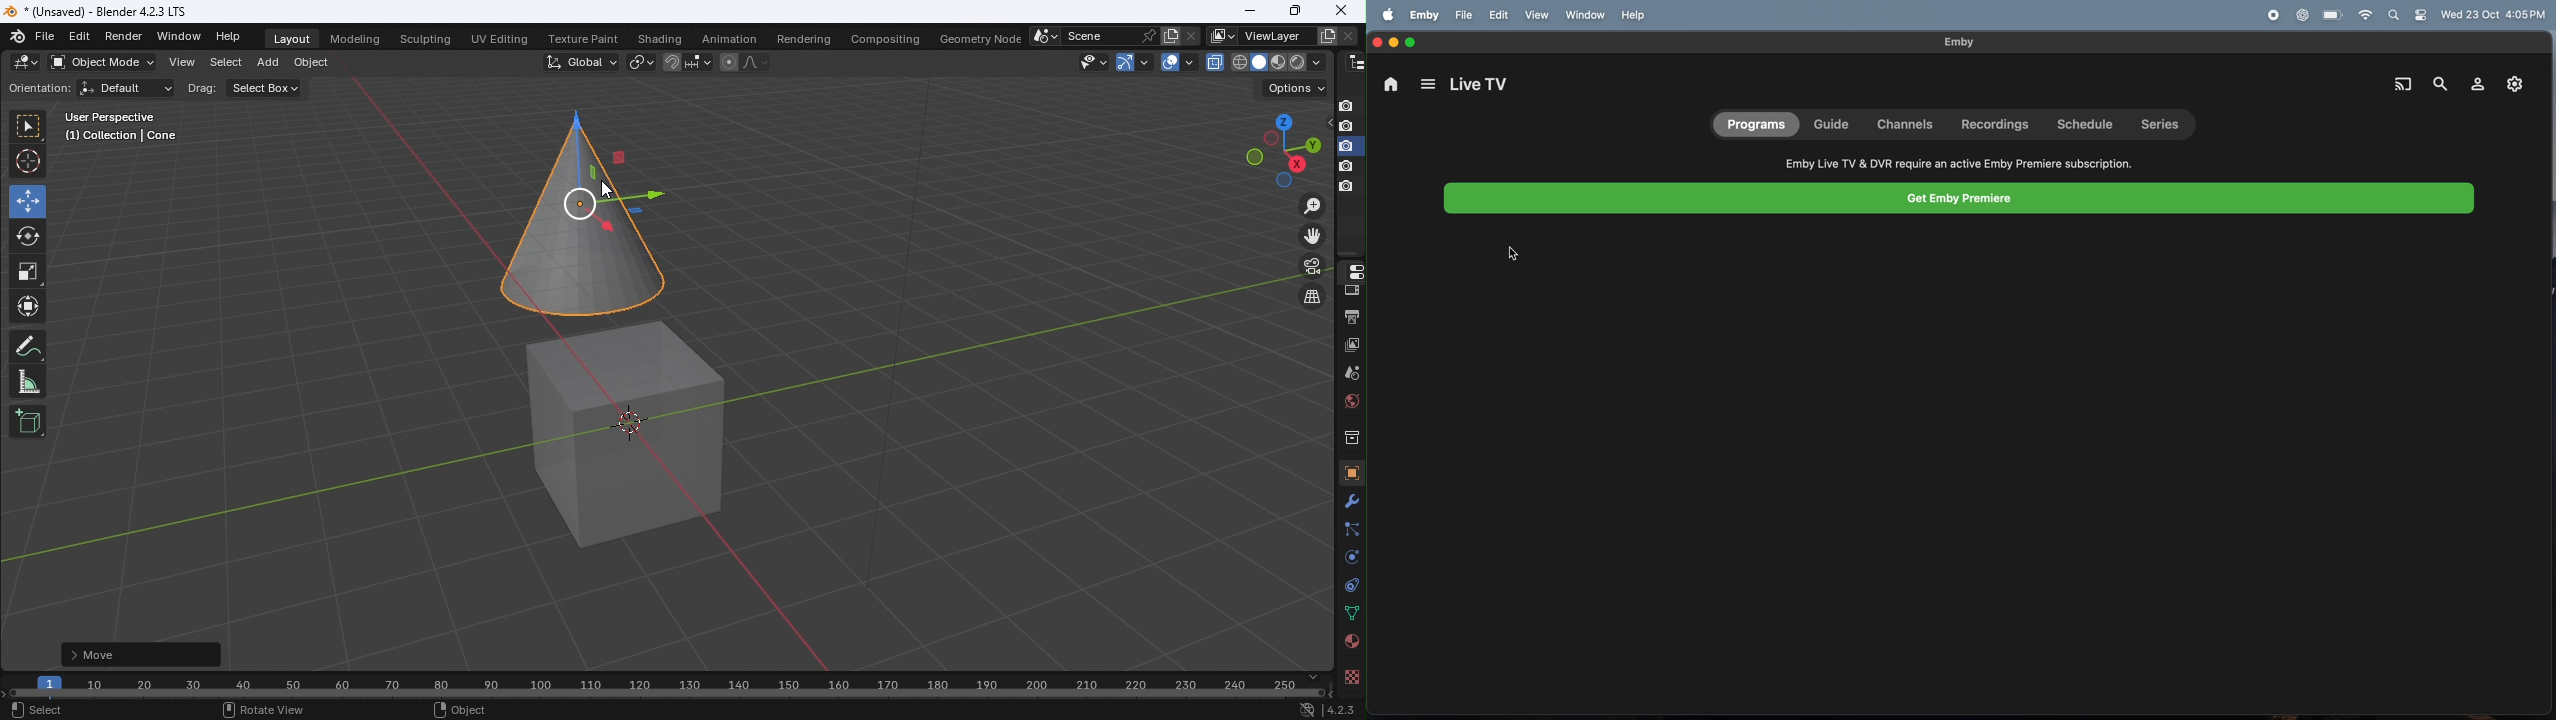  Describe the element at coordinates (1425, 14) in the screenshot. I see `emby` at that location.